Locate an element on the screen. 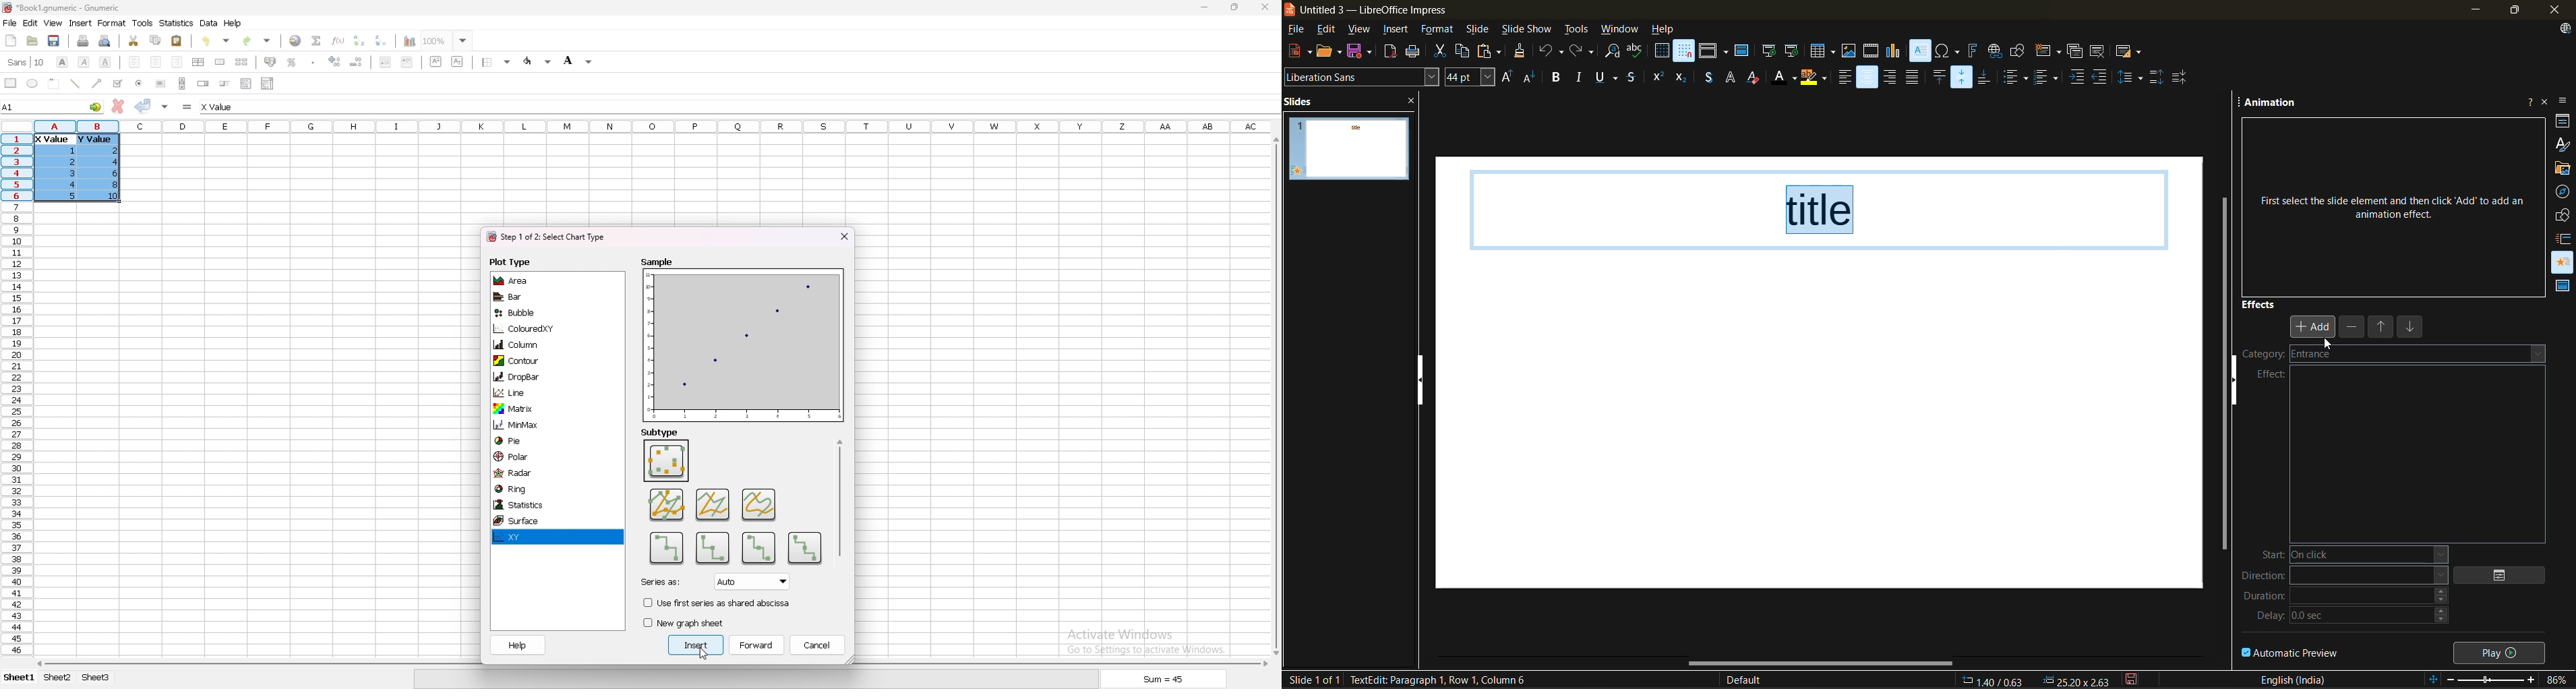 Image resolution: width=2576 pixels, height=700 pixels. button is located at coordinates (160, 83).